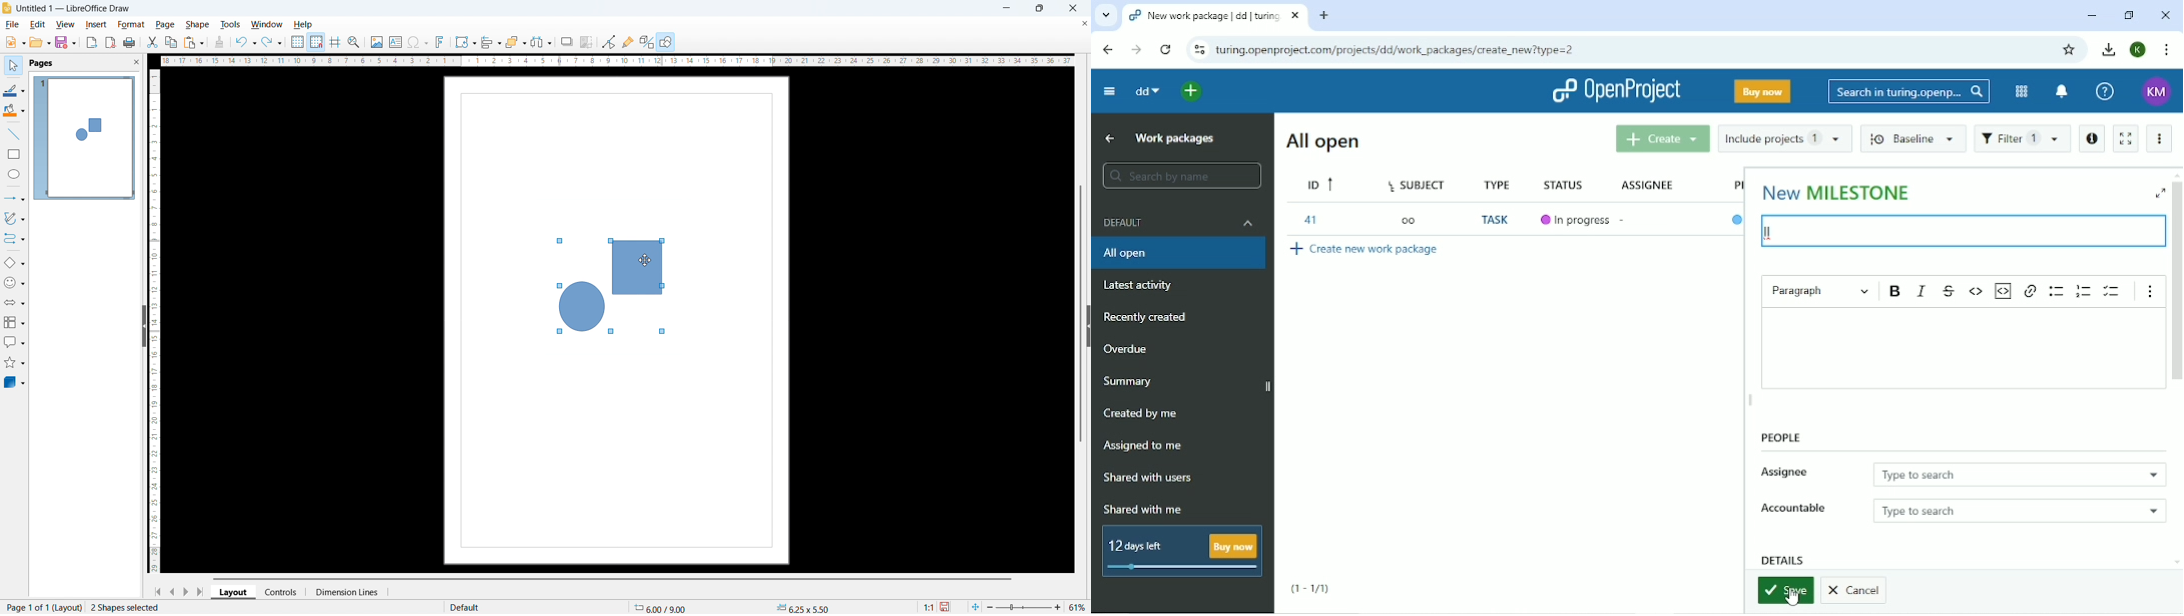 The image size is (2184, 616). I want to click on print, so click(131, 43).